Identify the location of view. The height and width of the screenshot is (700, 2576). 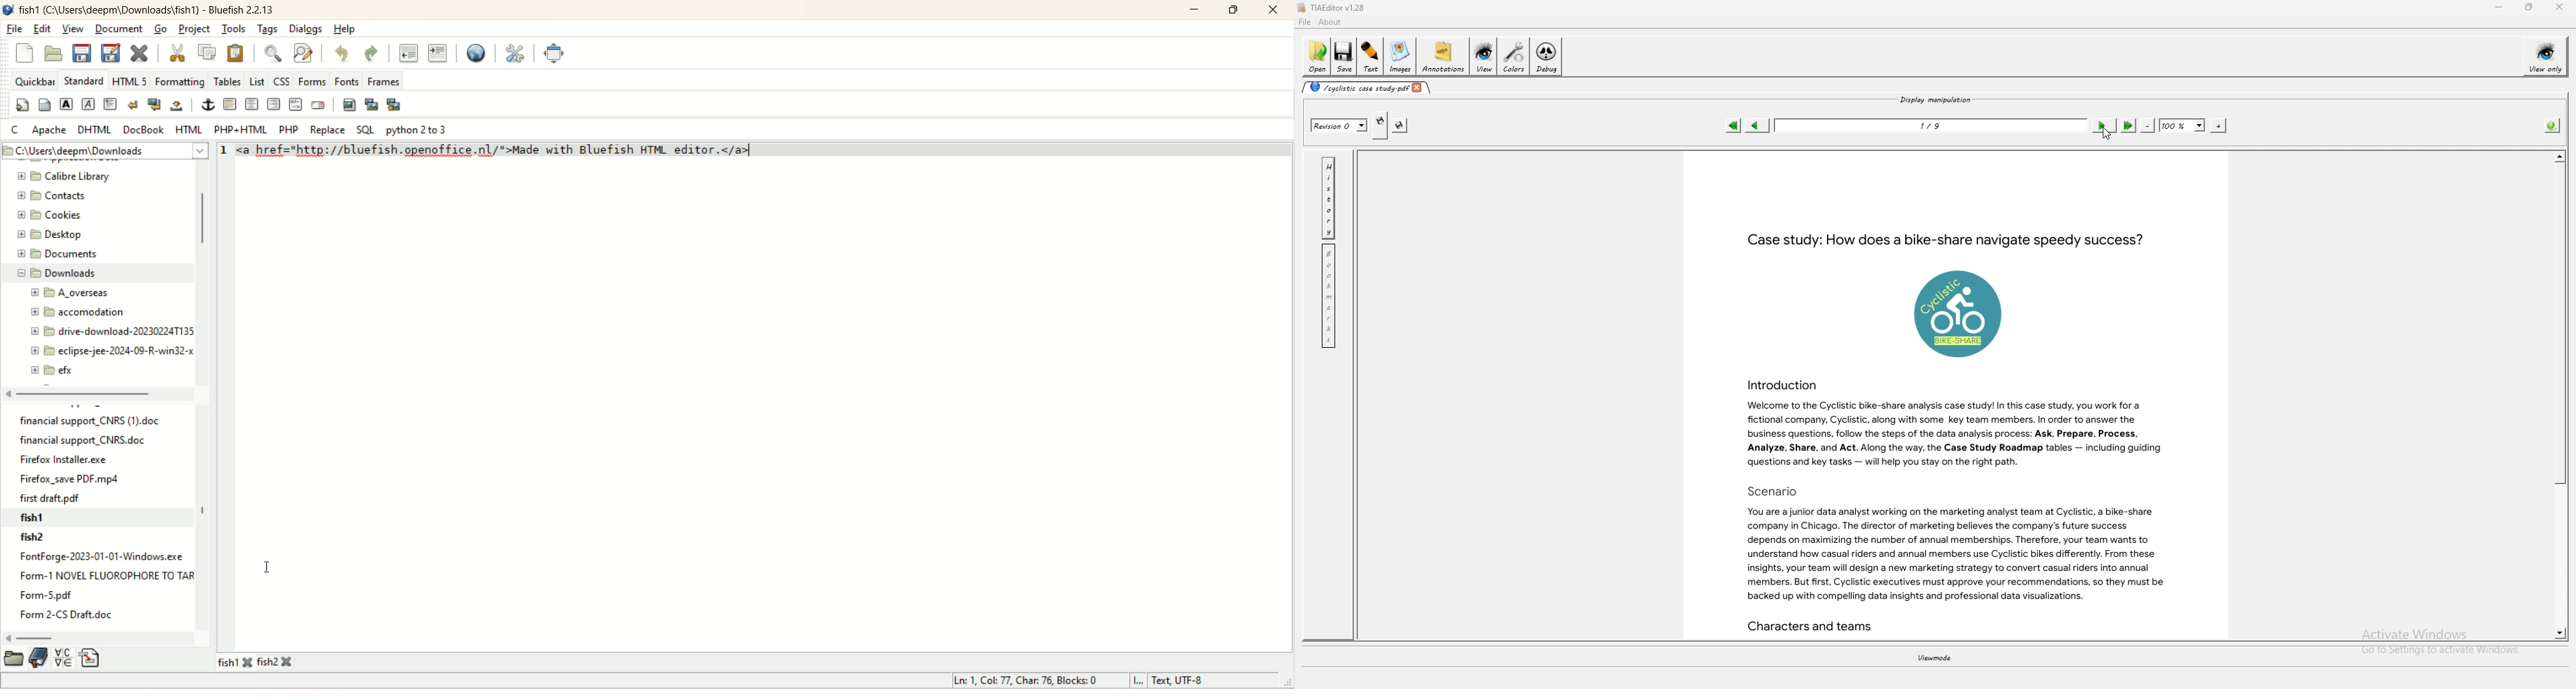
(1483, 57).